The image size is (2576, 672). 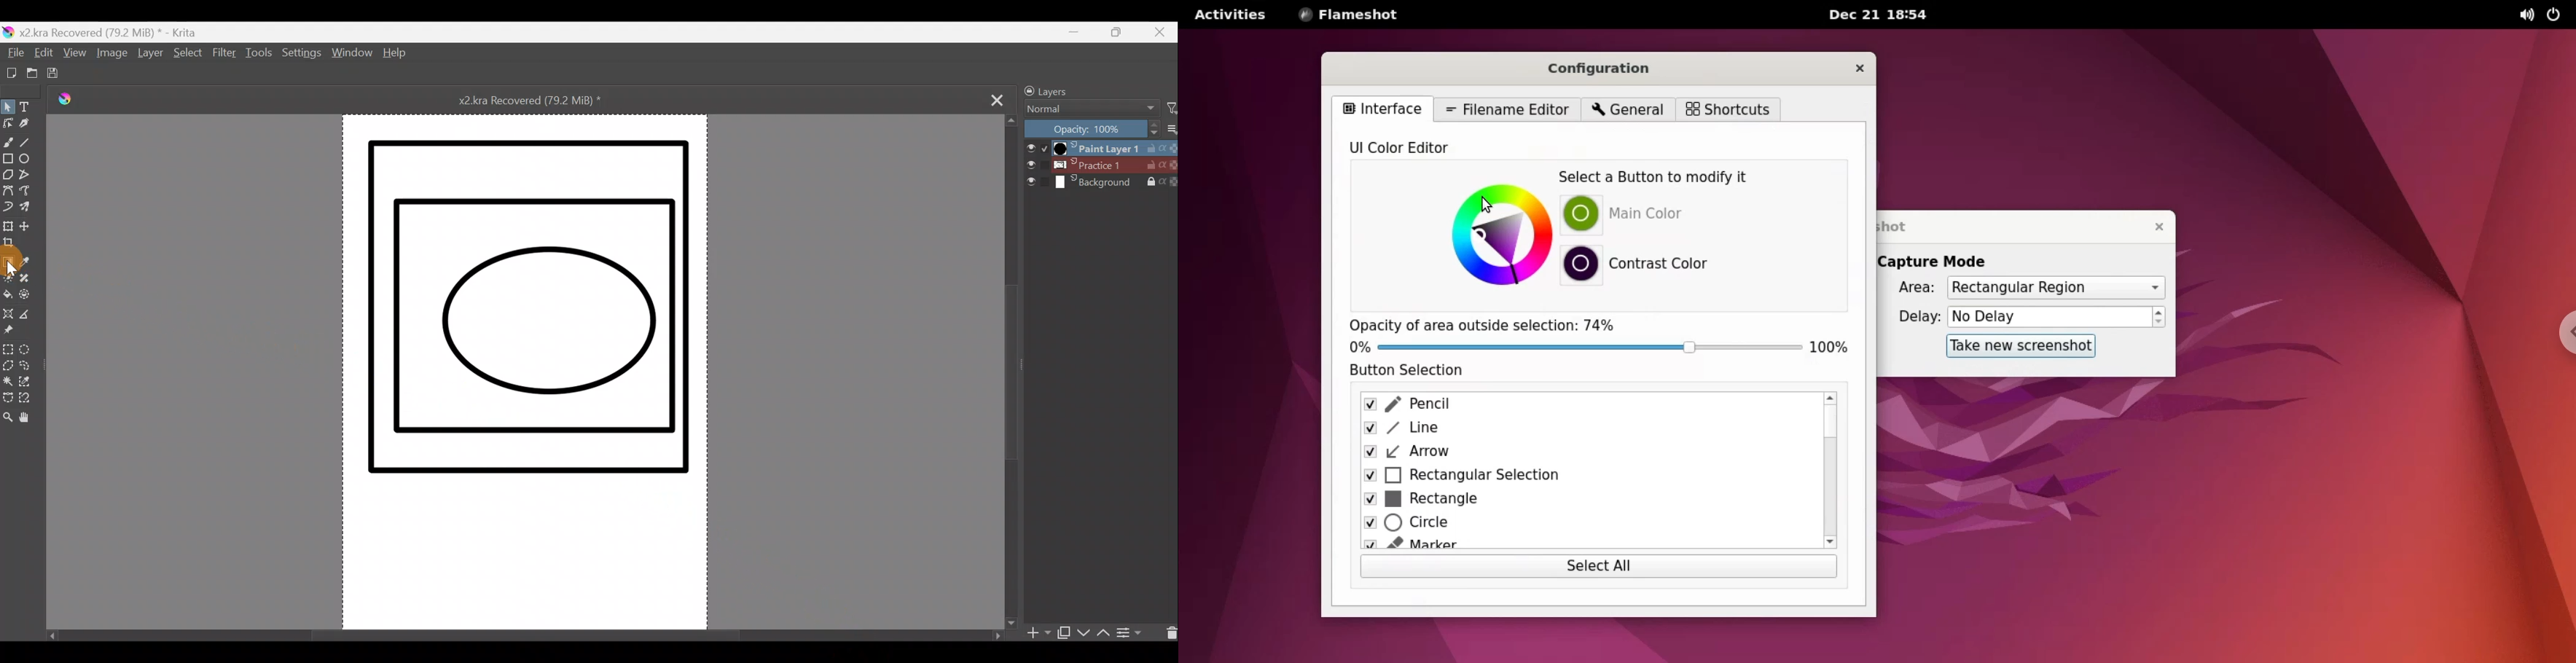 What do you see at coordinates (1135, 632) in the screenshot?
I see `View/change layer properties` at bounding box center [1135, 632].